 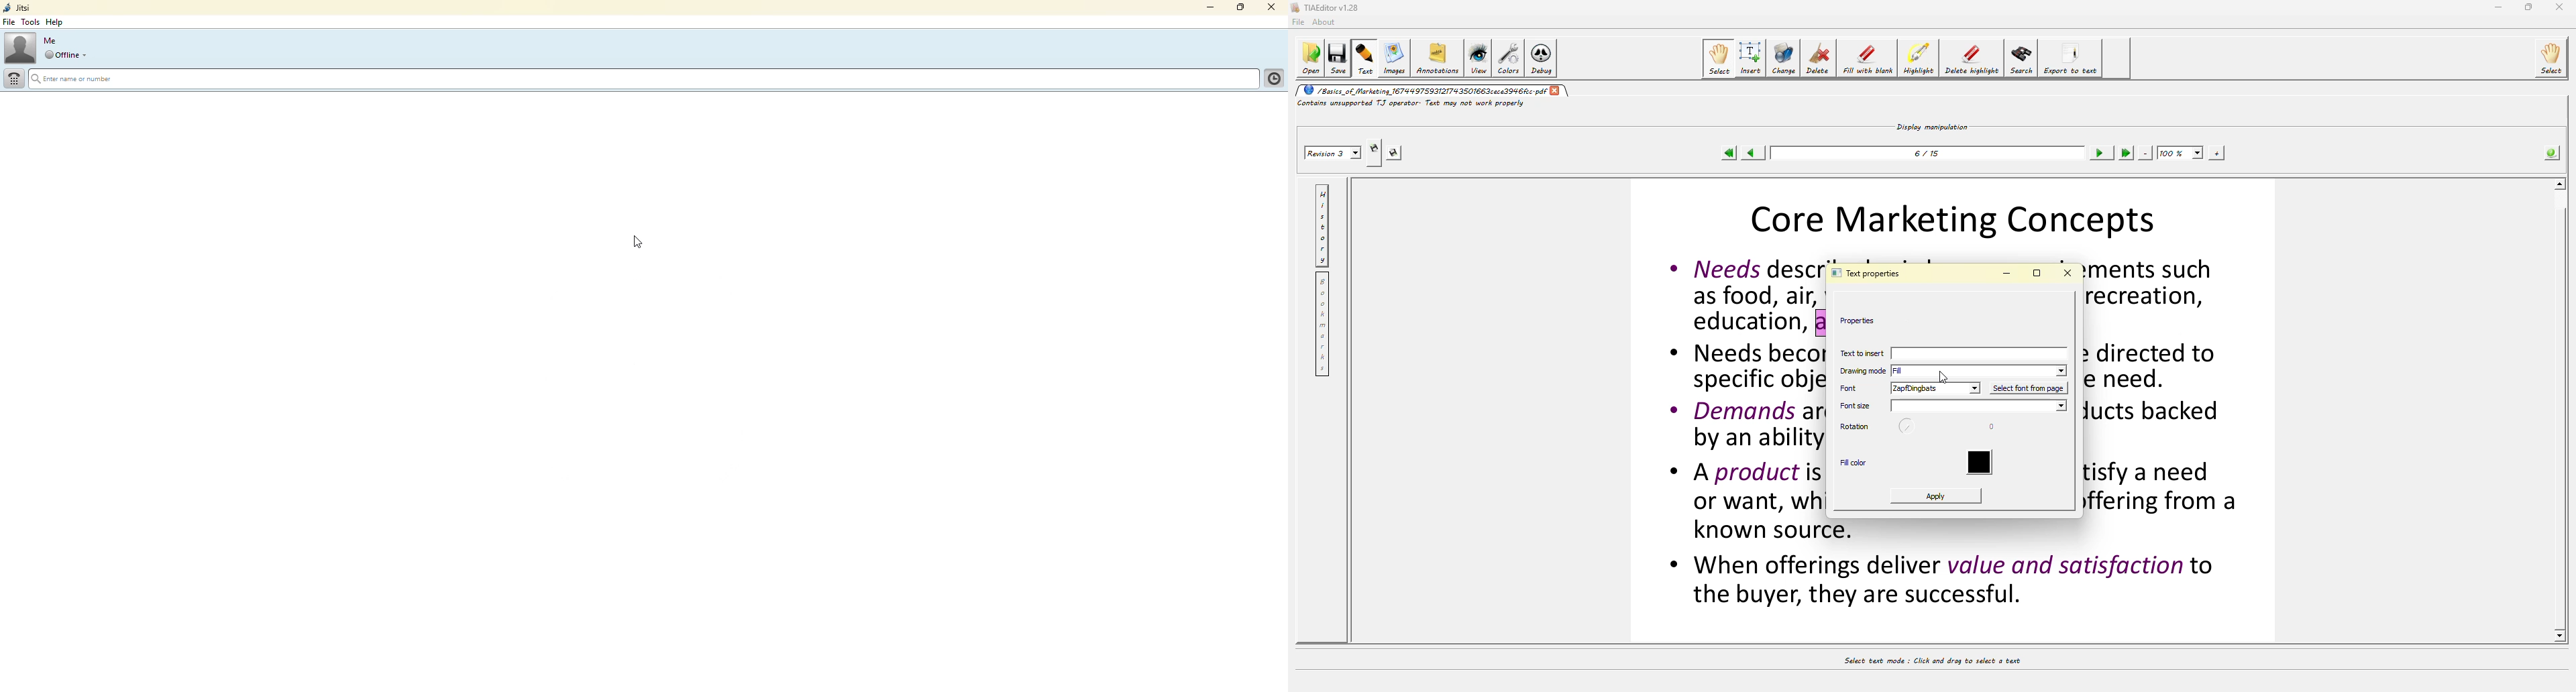 I want to click on open, so click(x=1308, y=58).